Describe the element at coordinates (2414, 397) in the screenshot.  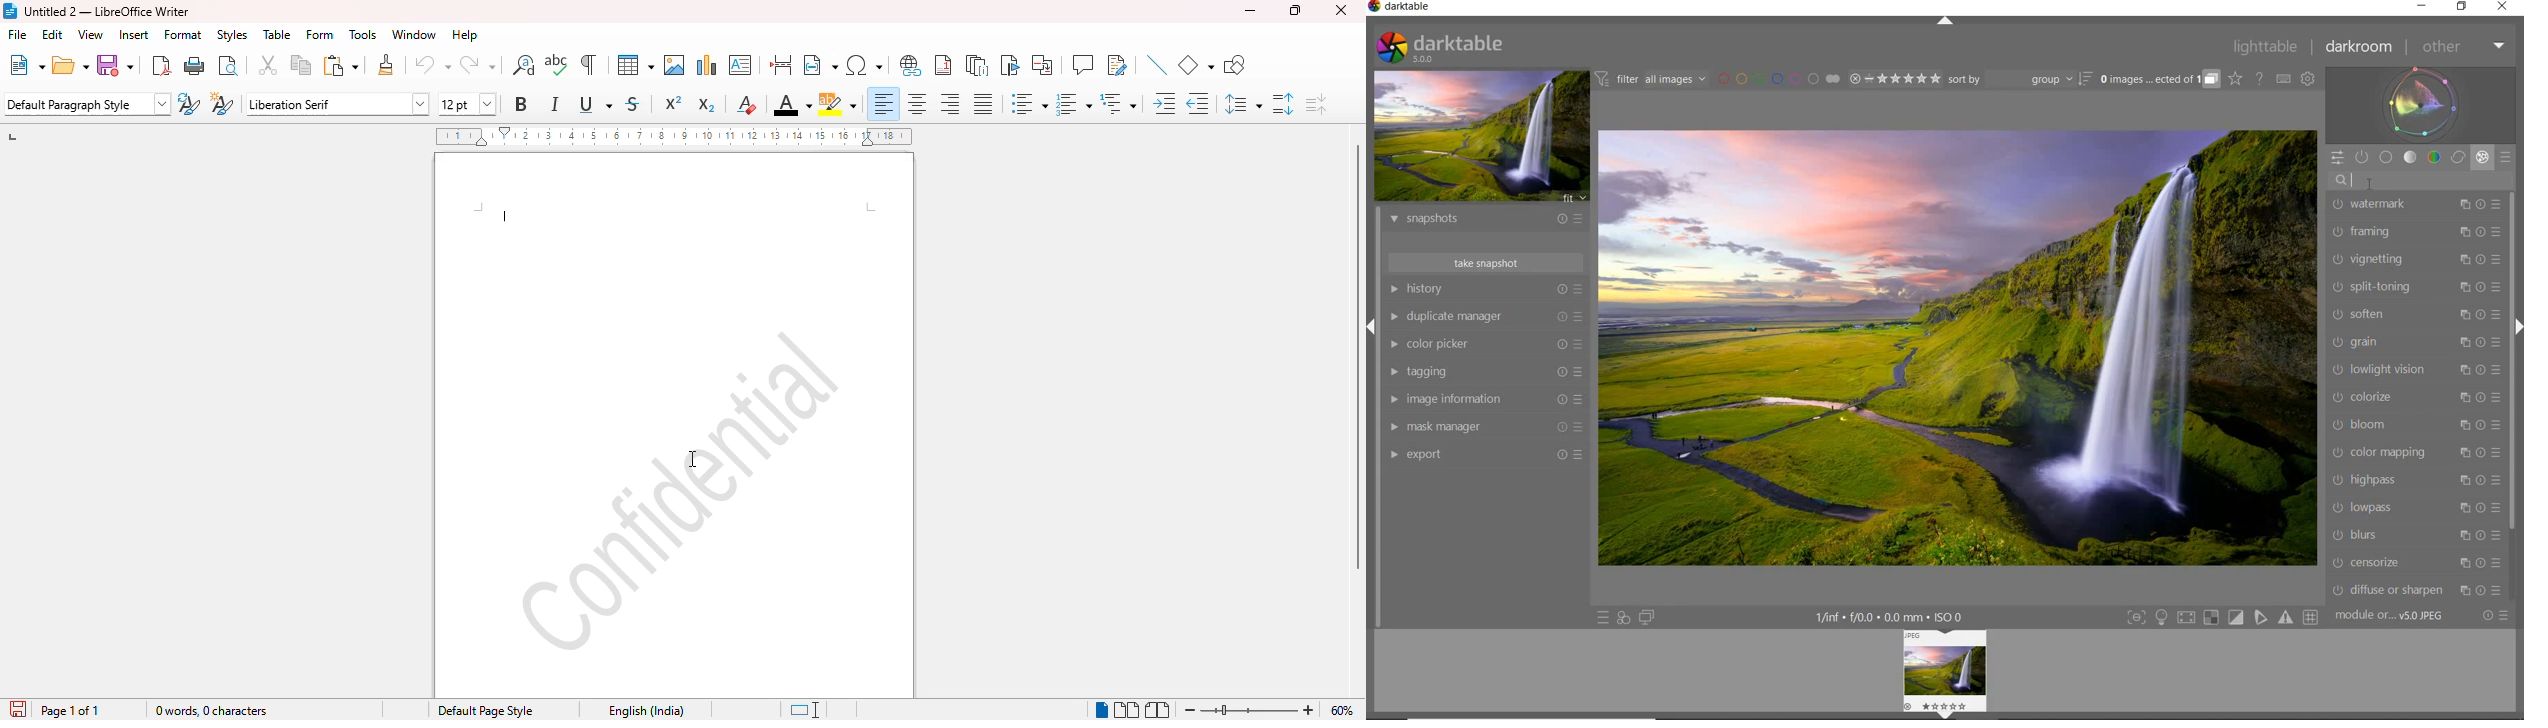
I see `colorize` at that location.